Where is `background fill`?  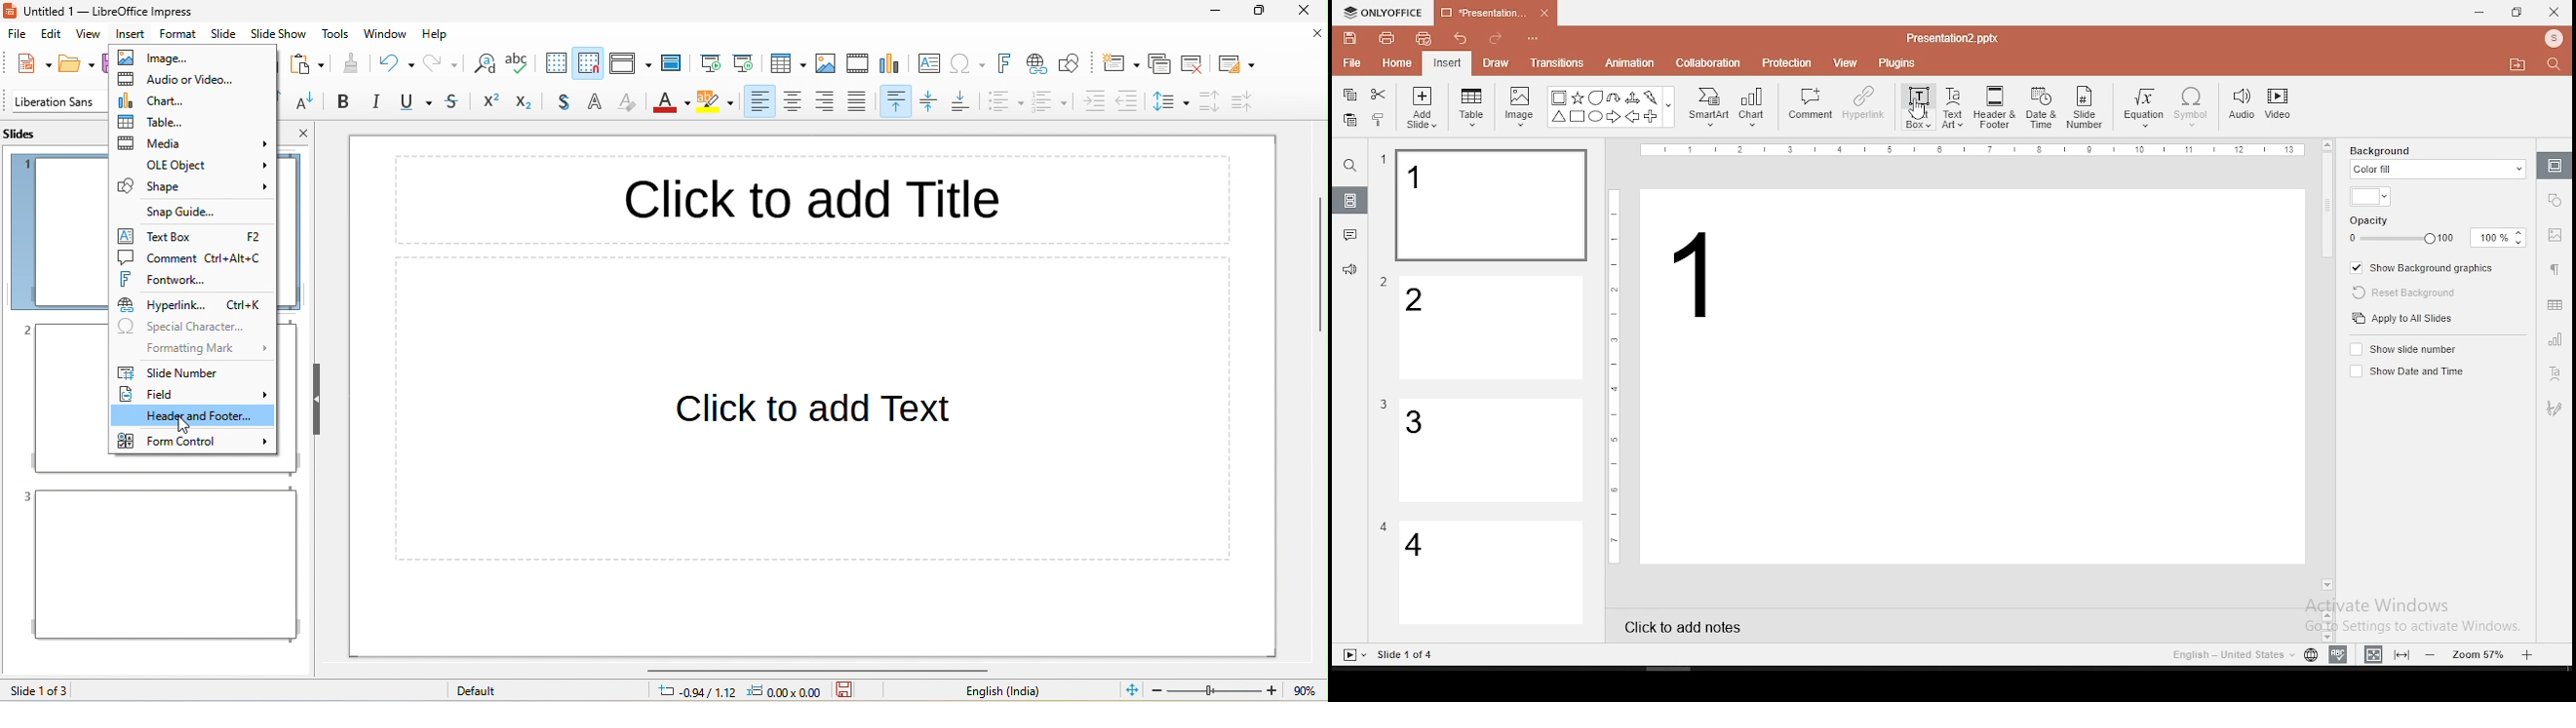 background fill is located at coordinates (2436, 160).